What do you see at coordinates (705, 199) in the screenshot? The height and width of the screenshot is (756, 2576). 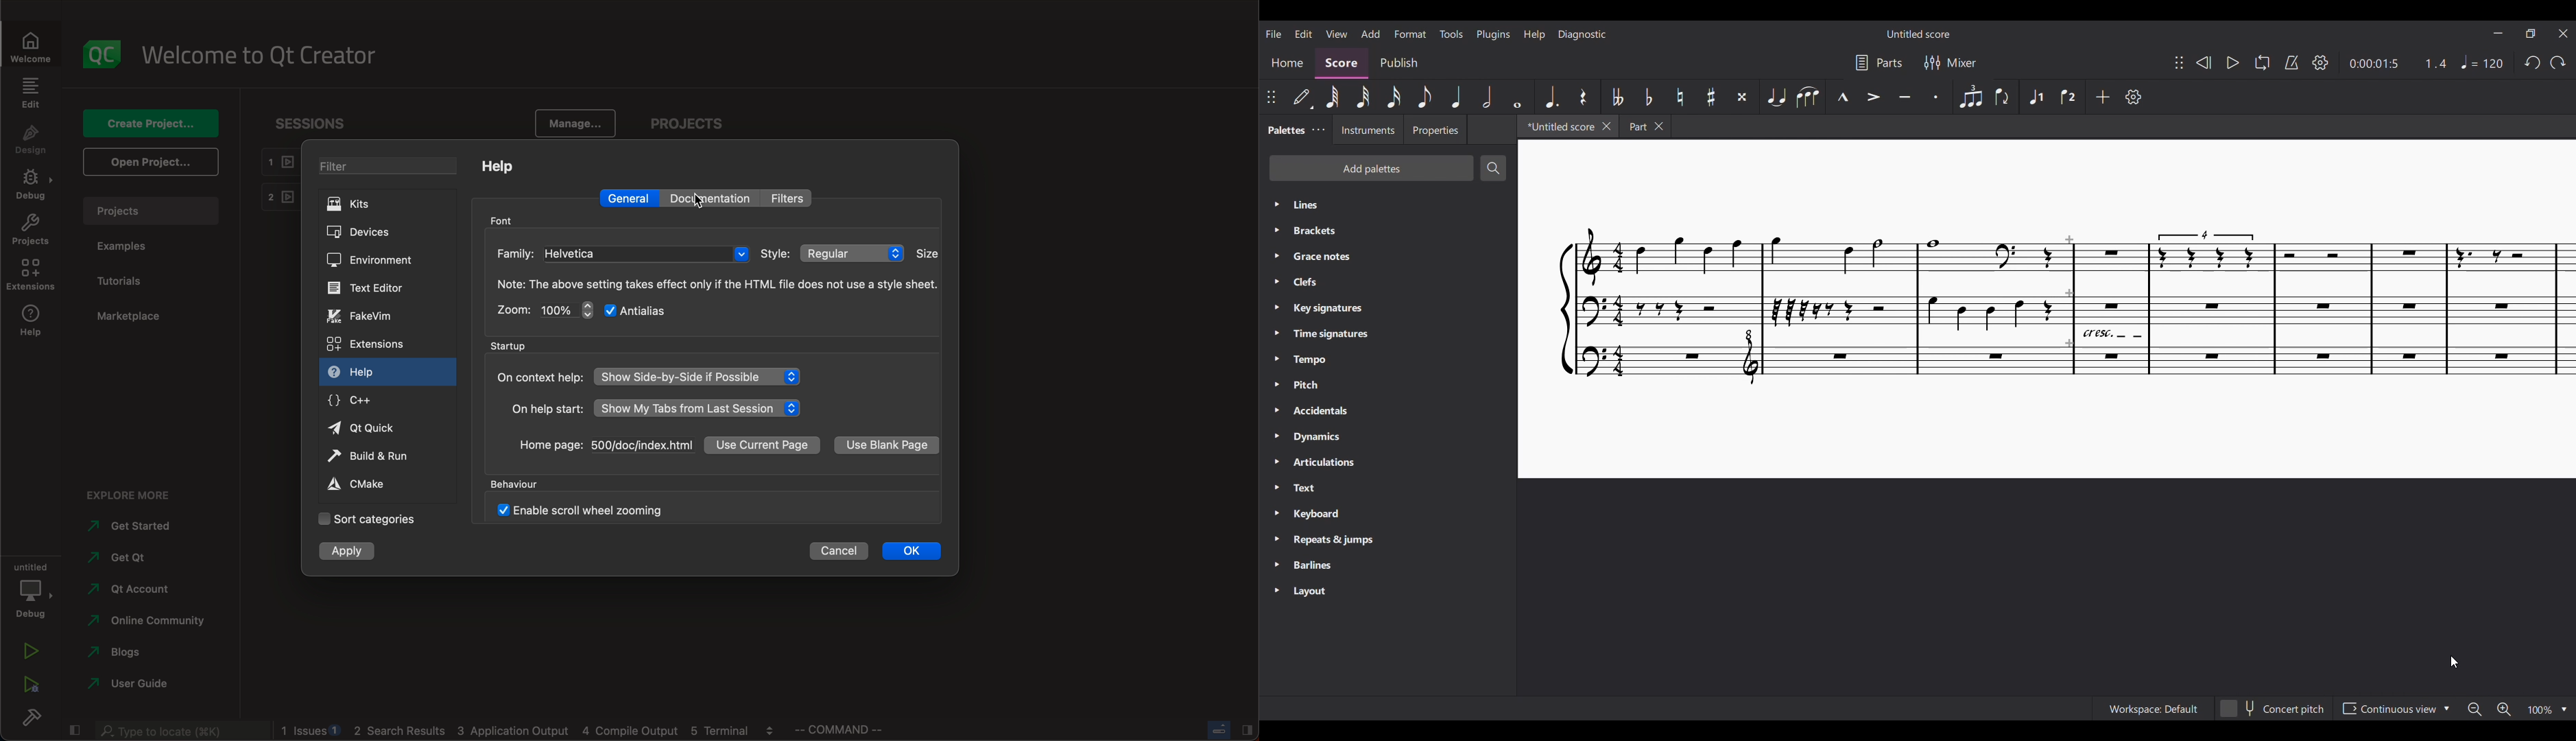 I see `cursor` at bounding box center [705, 199].